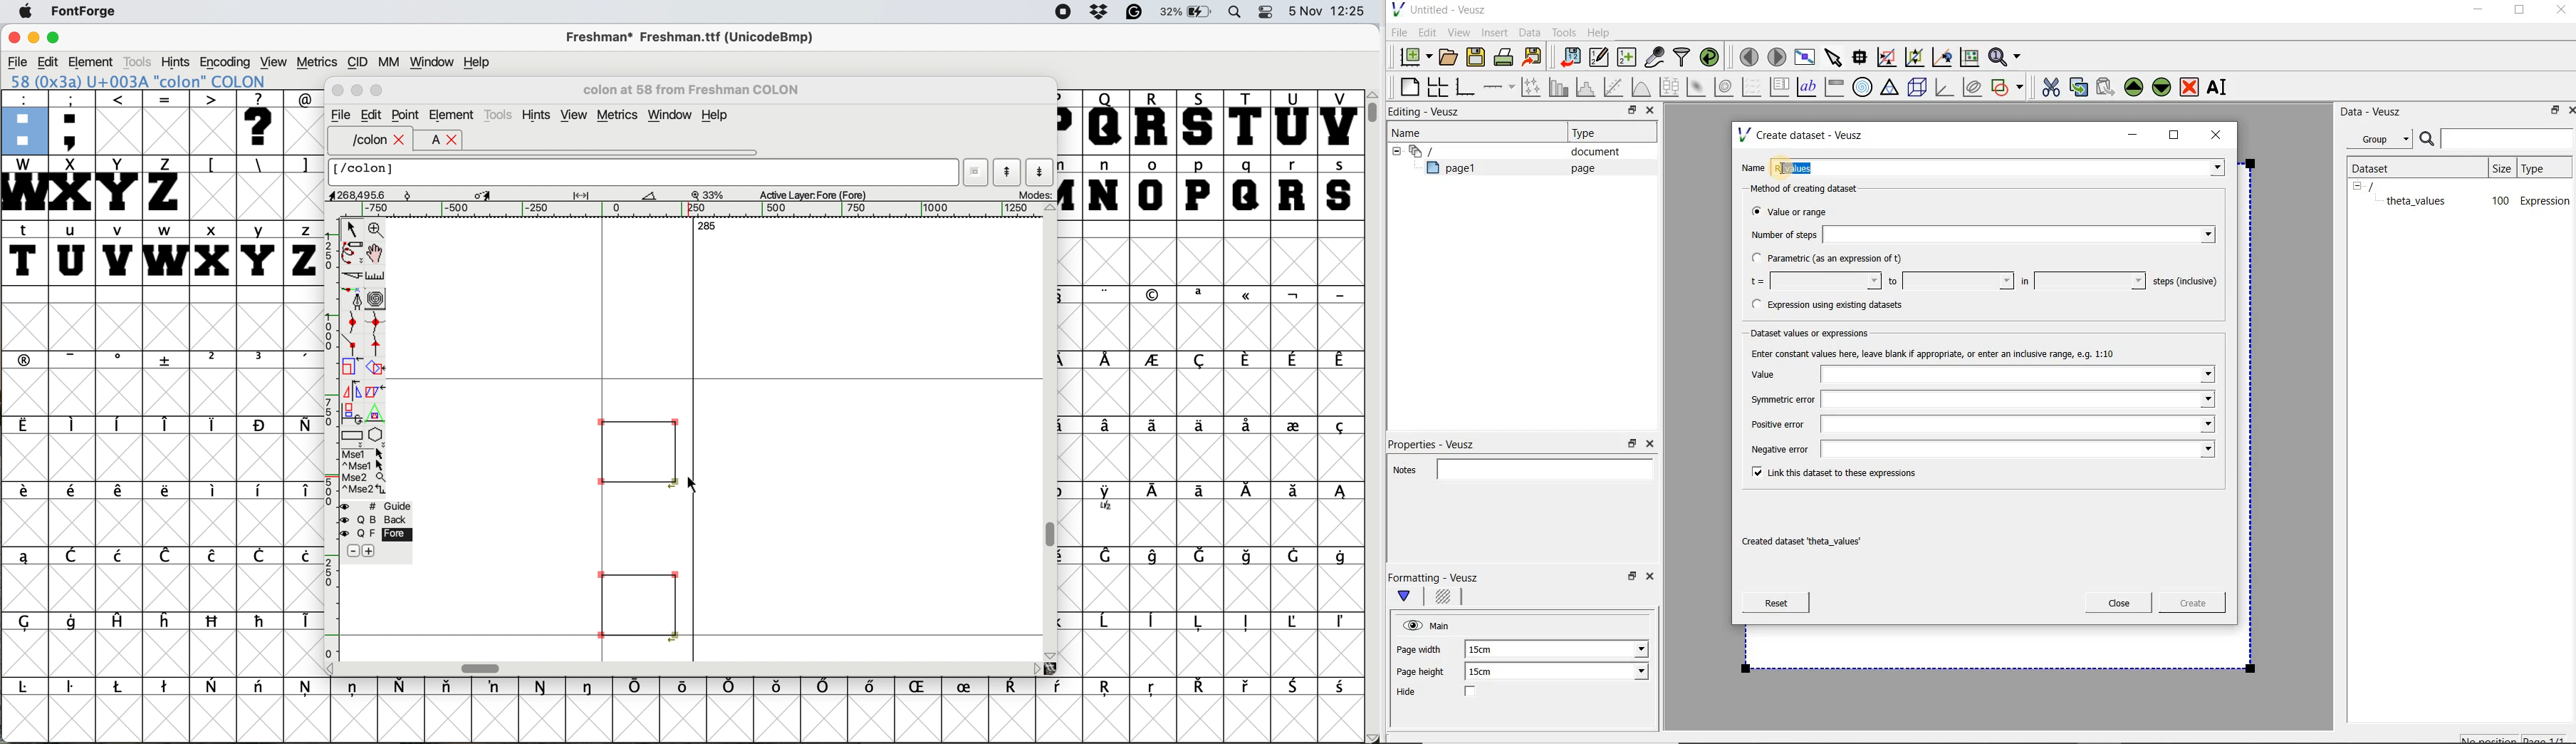  Describe the element at coordinates (2384, 185) in the screenshot. I see `/document name` at that location.